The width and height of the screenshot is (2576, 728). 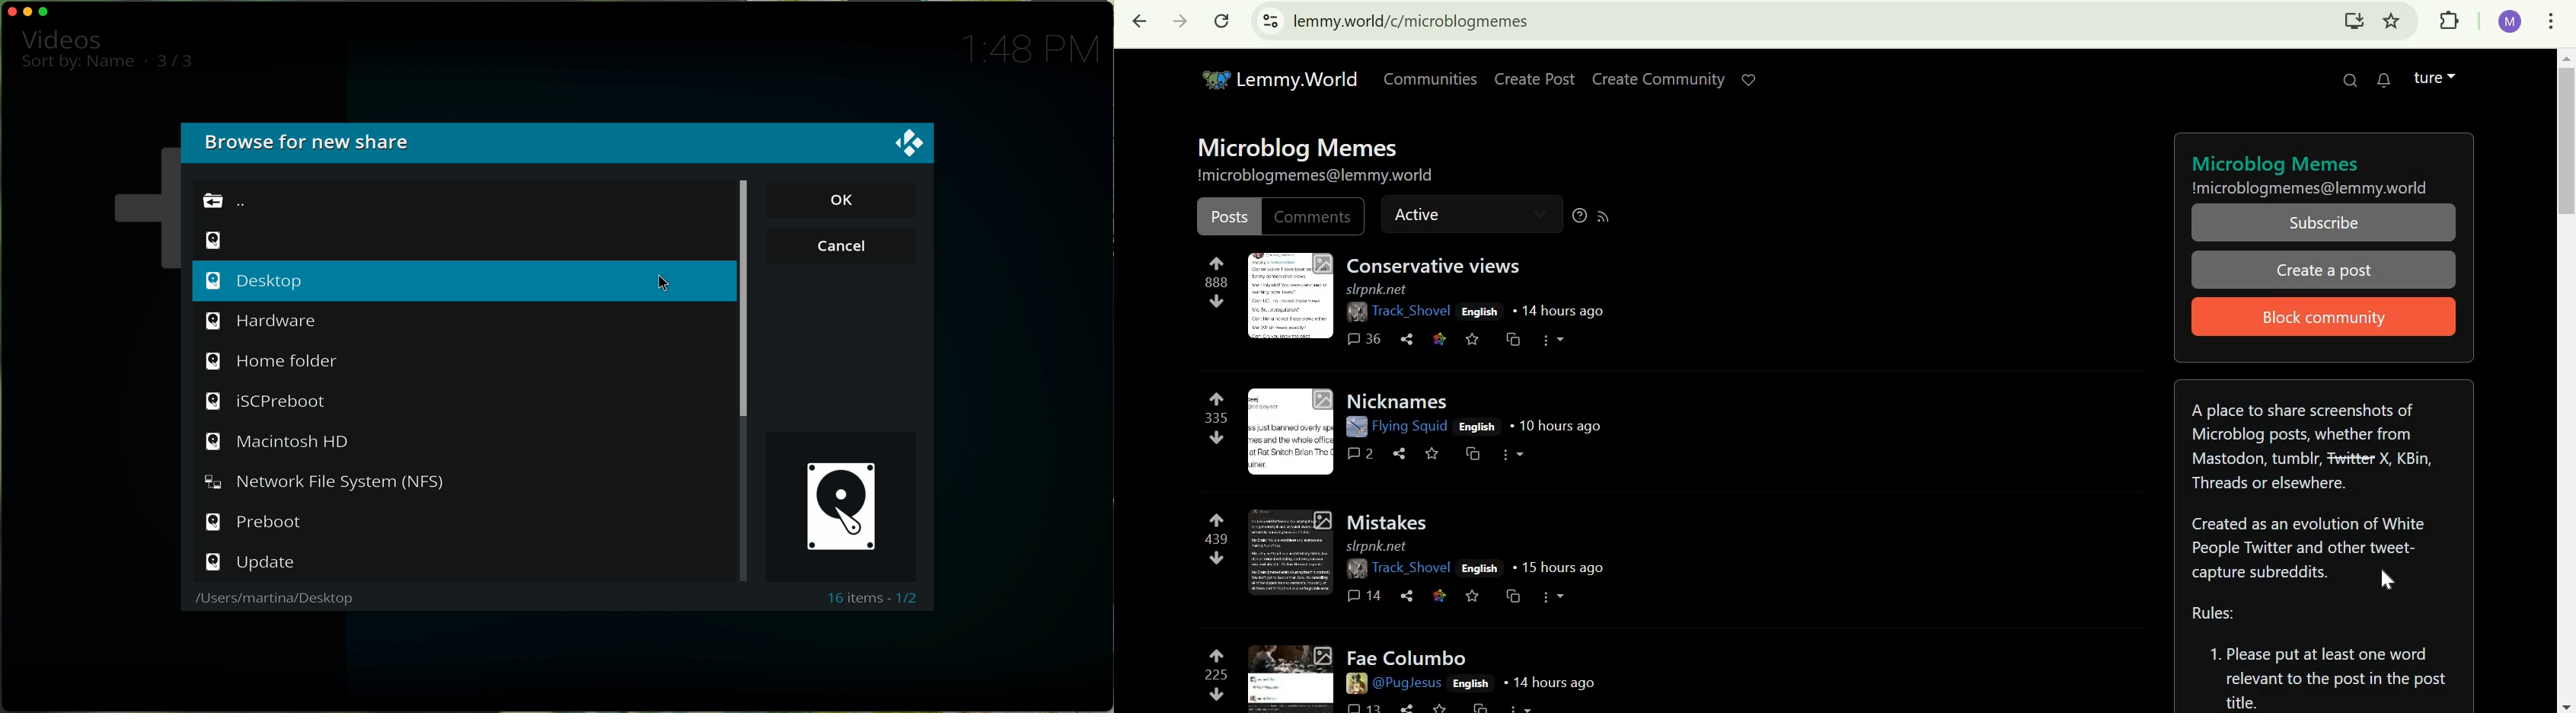 What do you see at coordinates (1537, 706) in the screenshot?
I see `options` at bounding box center [1537, 706].